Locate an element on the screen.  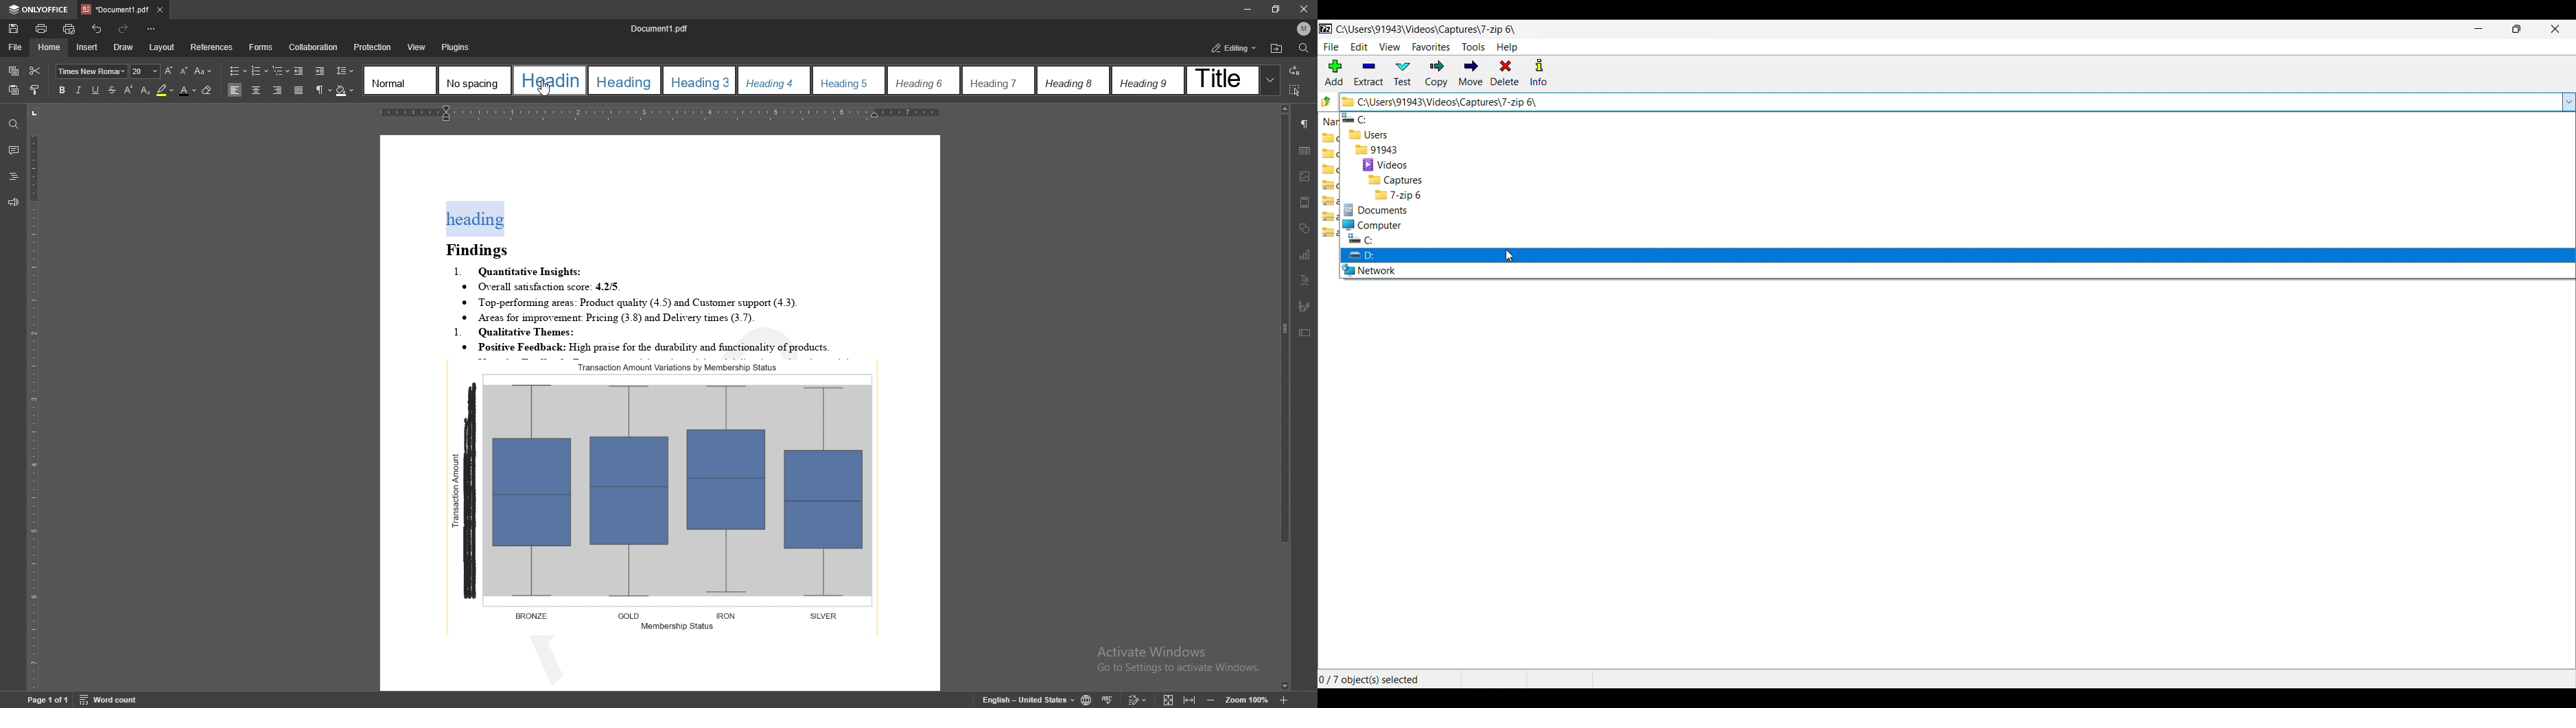
line spacing is located at coordinates (345, 71).